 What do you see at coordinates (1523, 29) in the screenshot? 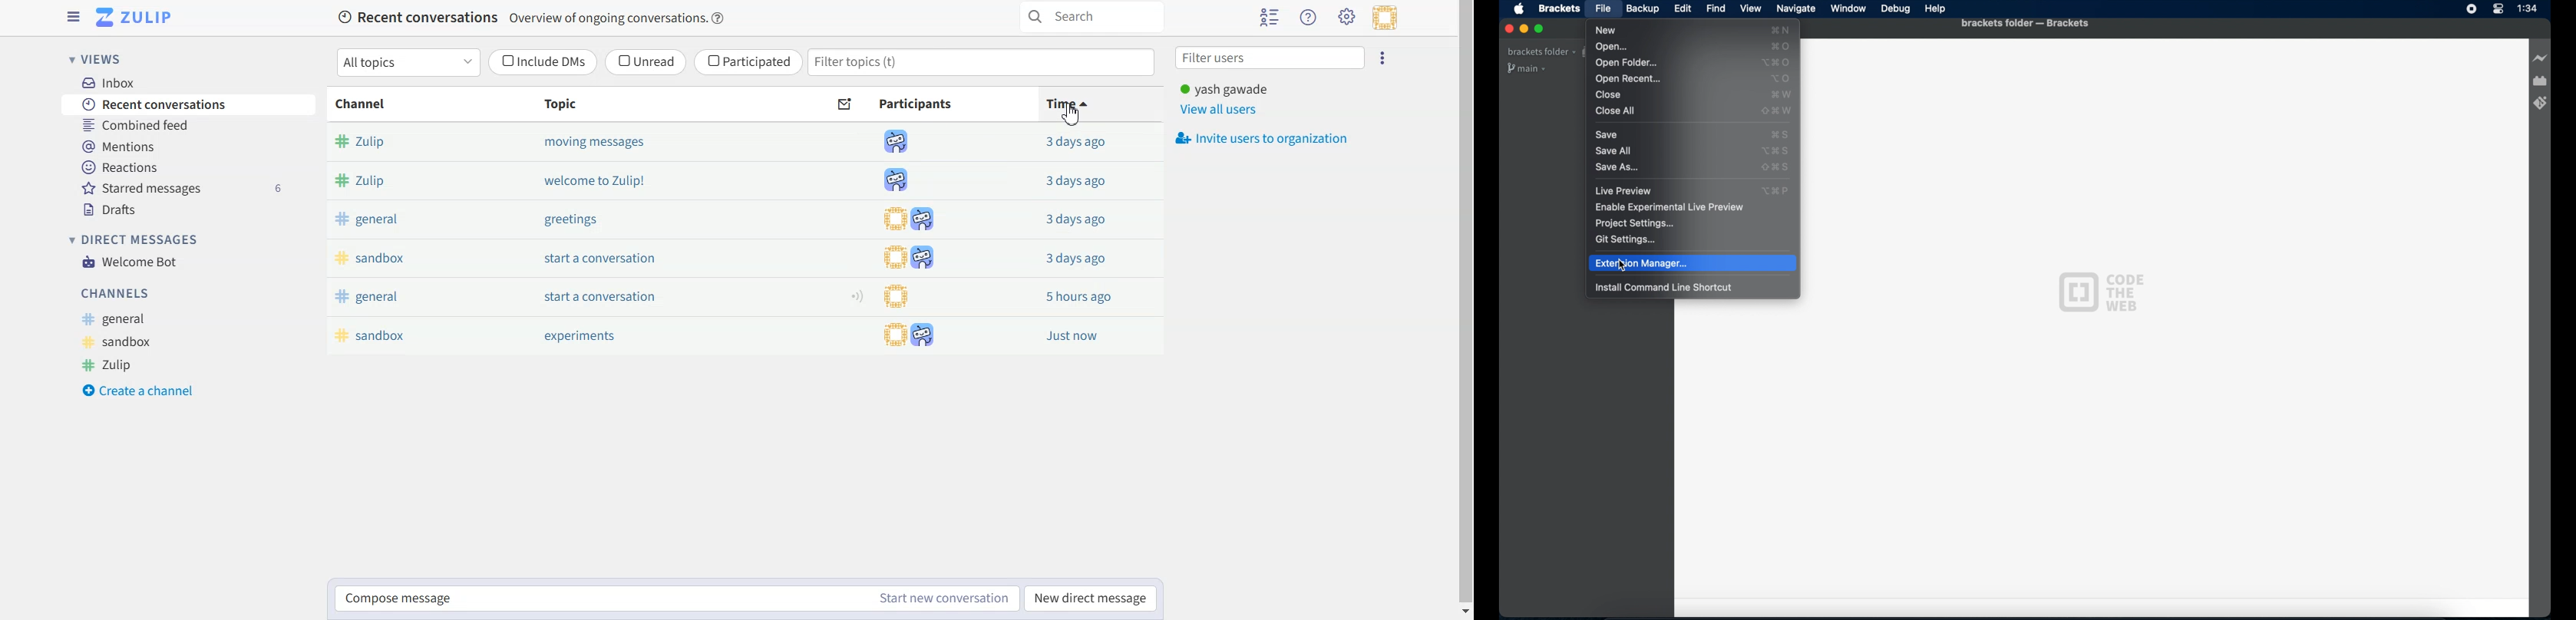
I see `Minimize` at bounding box center [1523, 29].